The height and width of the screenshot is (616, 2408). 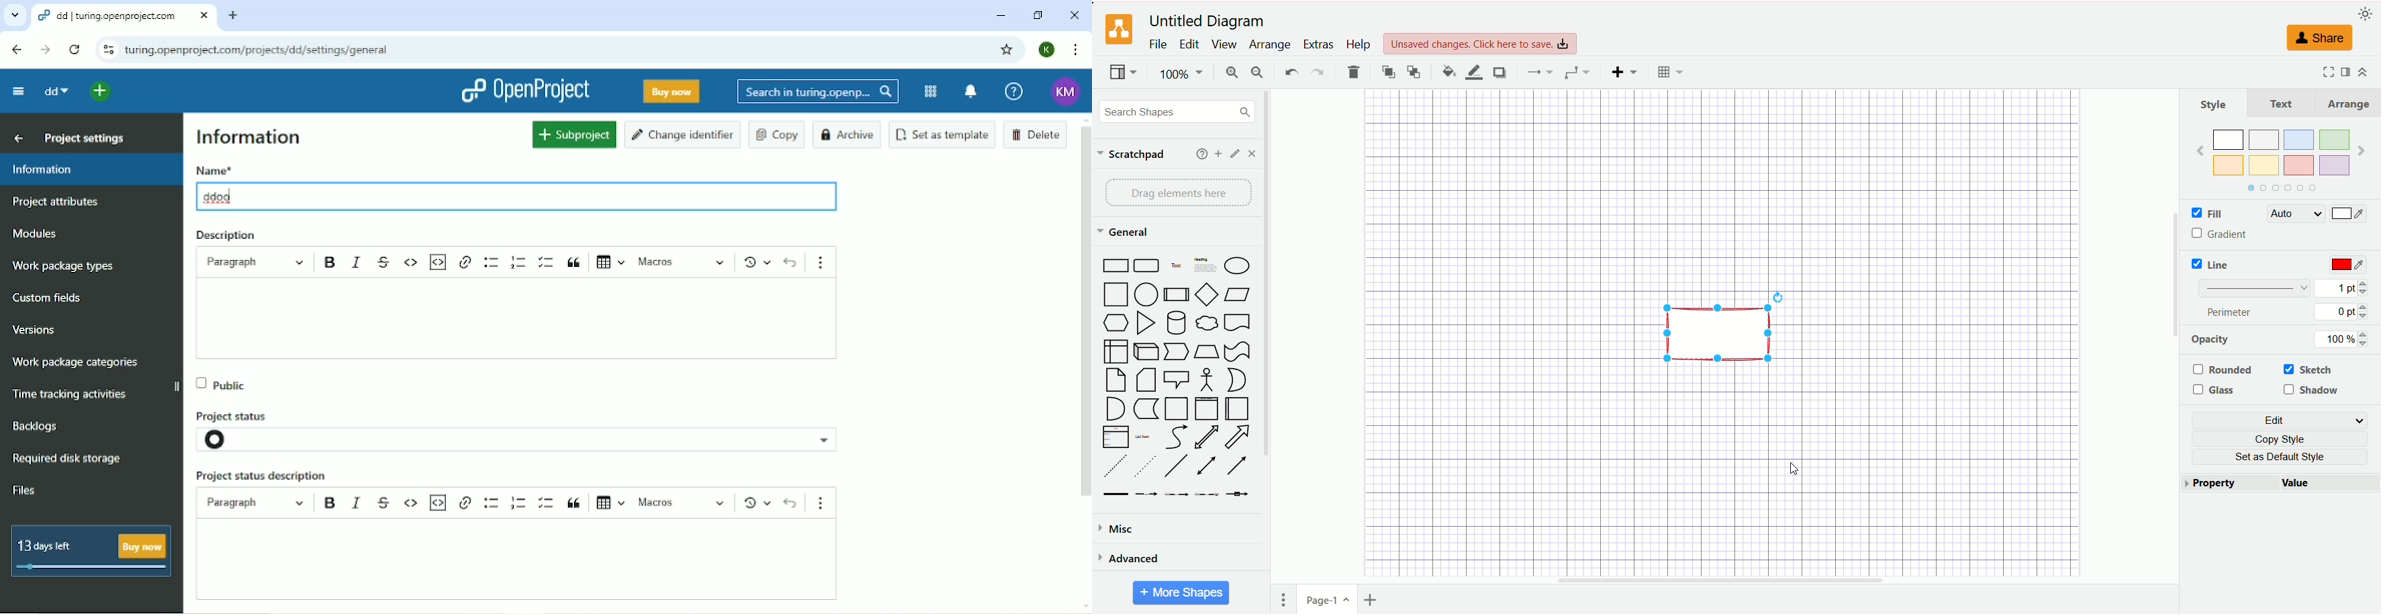 I want to click on page-1, so click(x=1324, y=601).